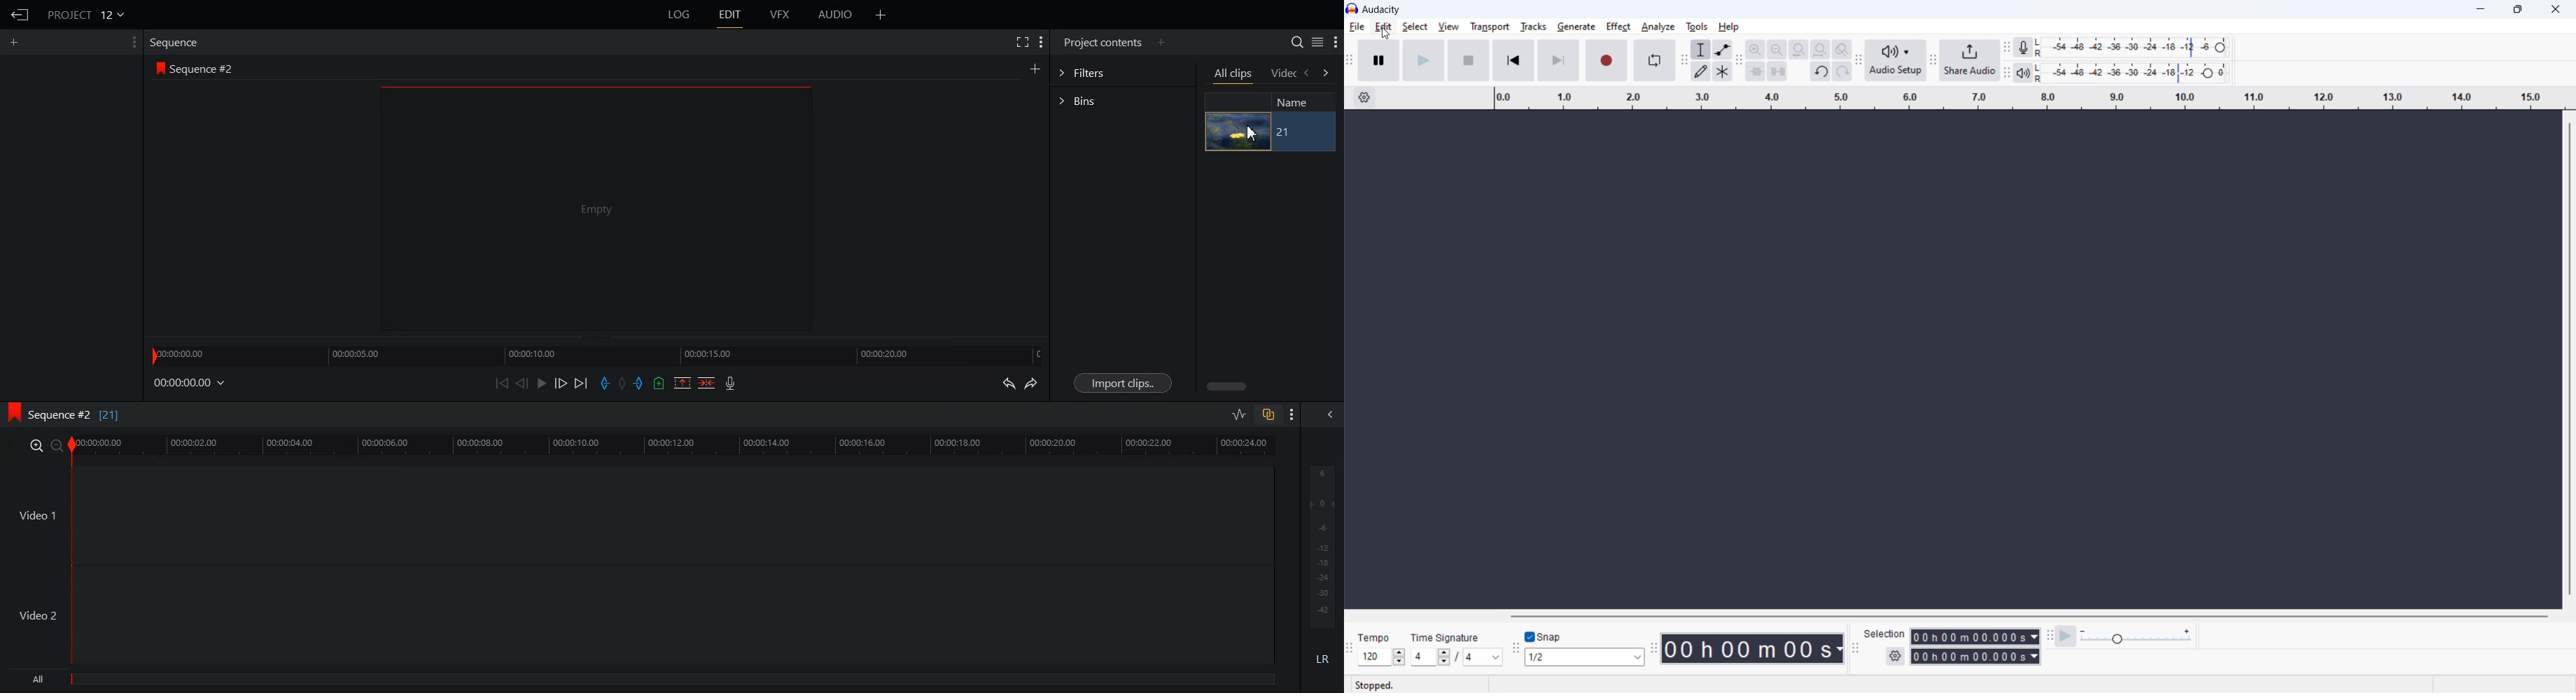 The image size is (2576, 700). I want to click on generate, so click(1576, 26).